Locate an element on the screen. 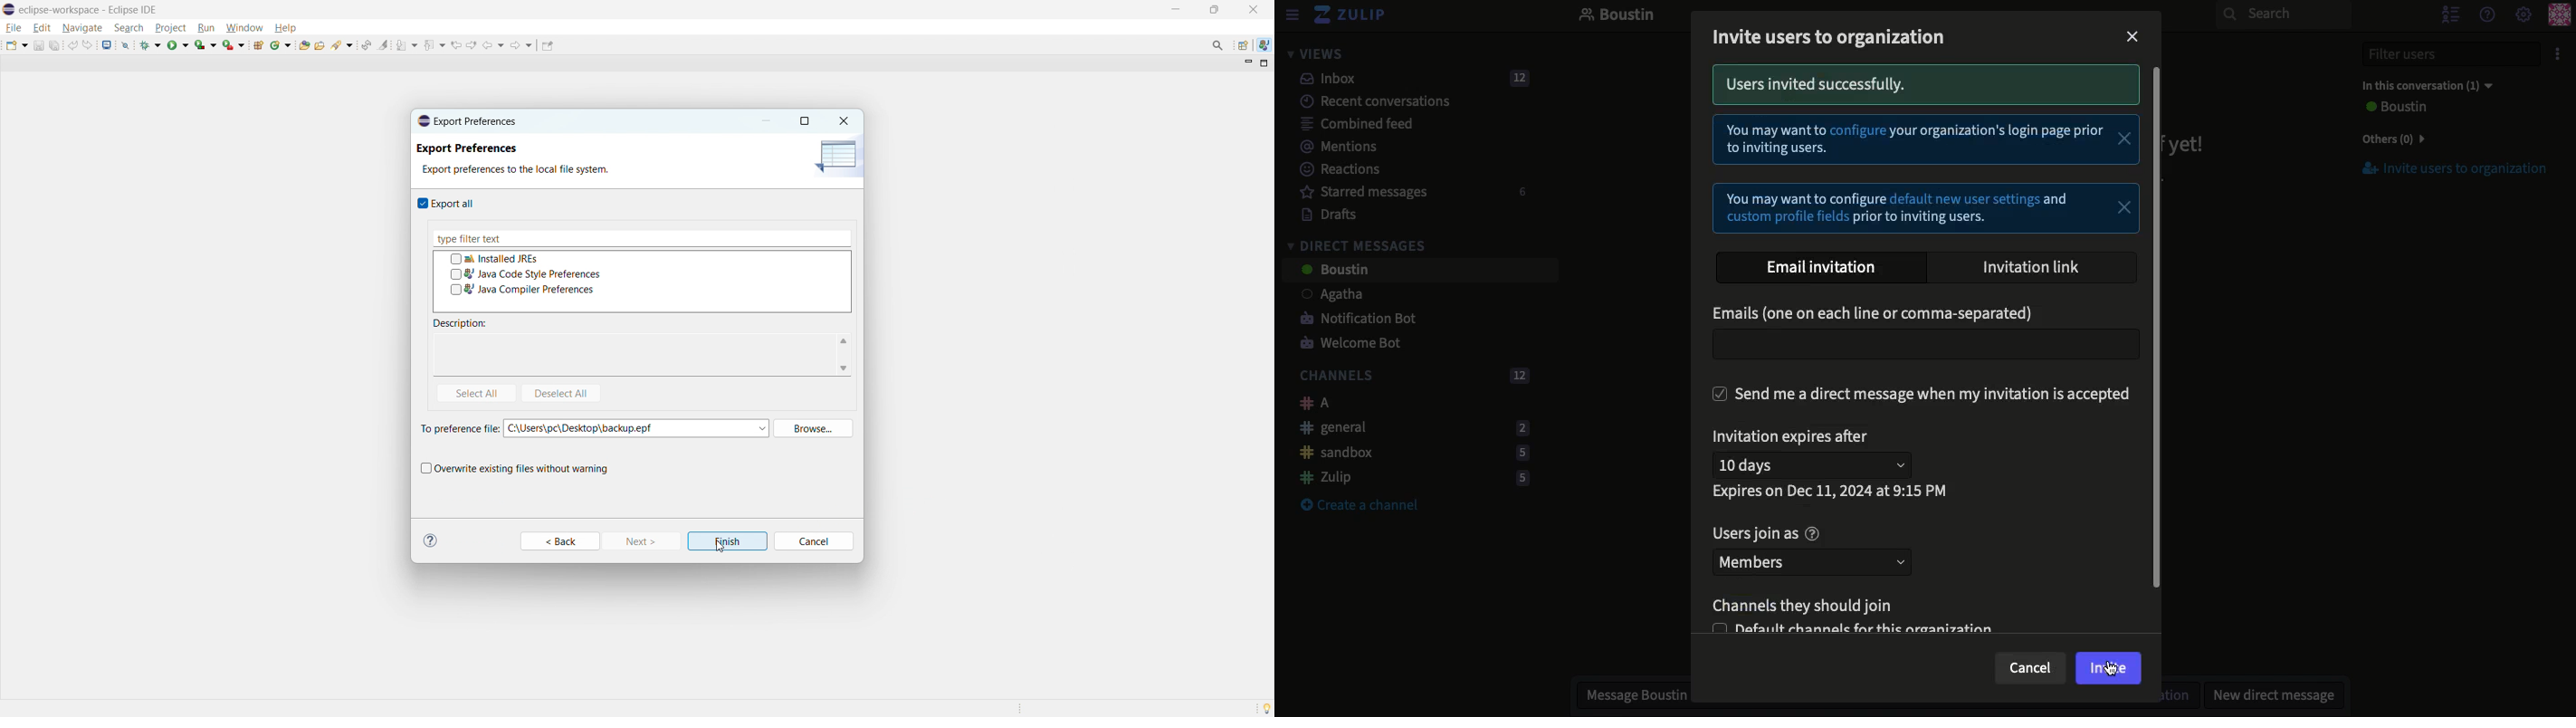 The image size is (2576, 728). next annotation is located at coordinates (407, 45).